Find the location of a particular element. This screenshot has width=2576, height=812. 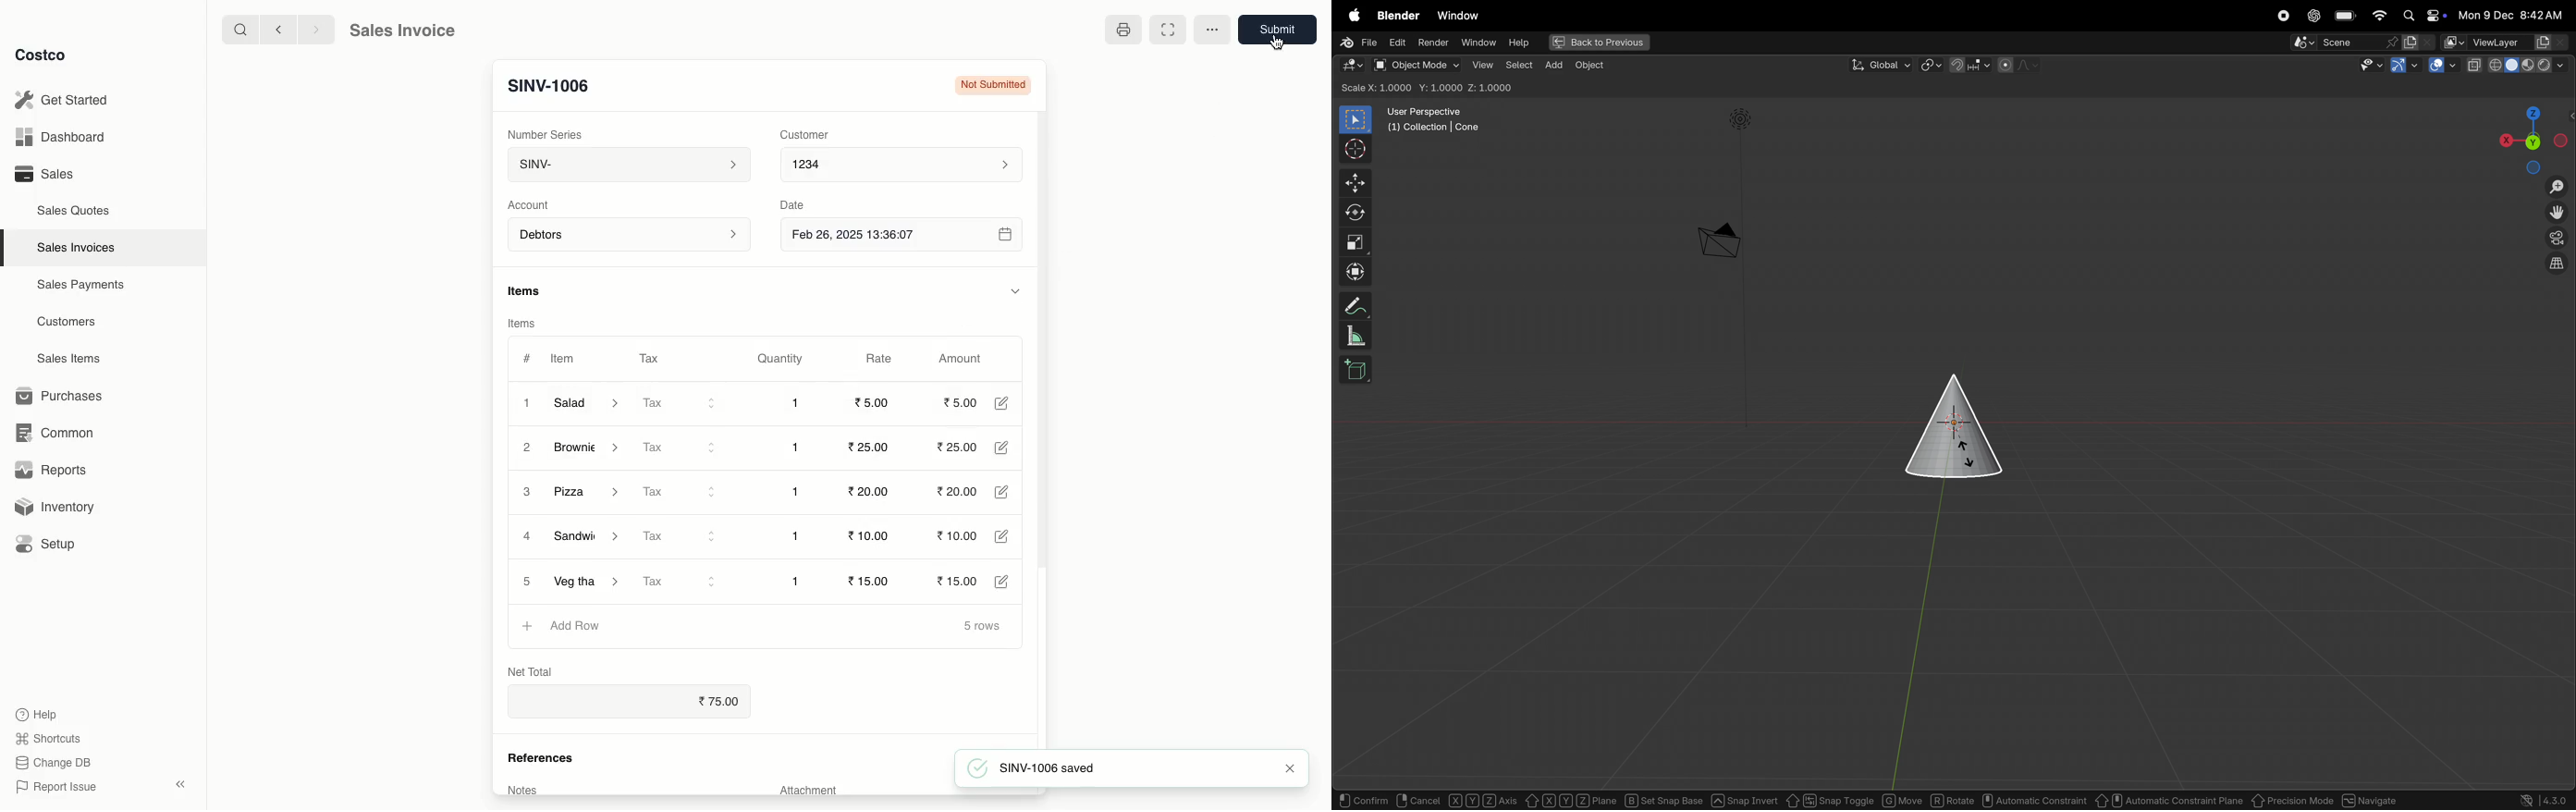

20.00 is located at coordinates (866, 491).